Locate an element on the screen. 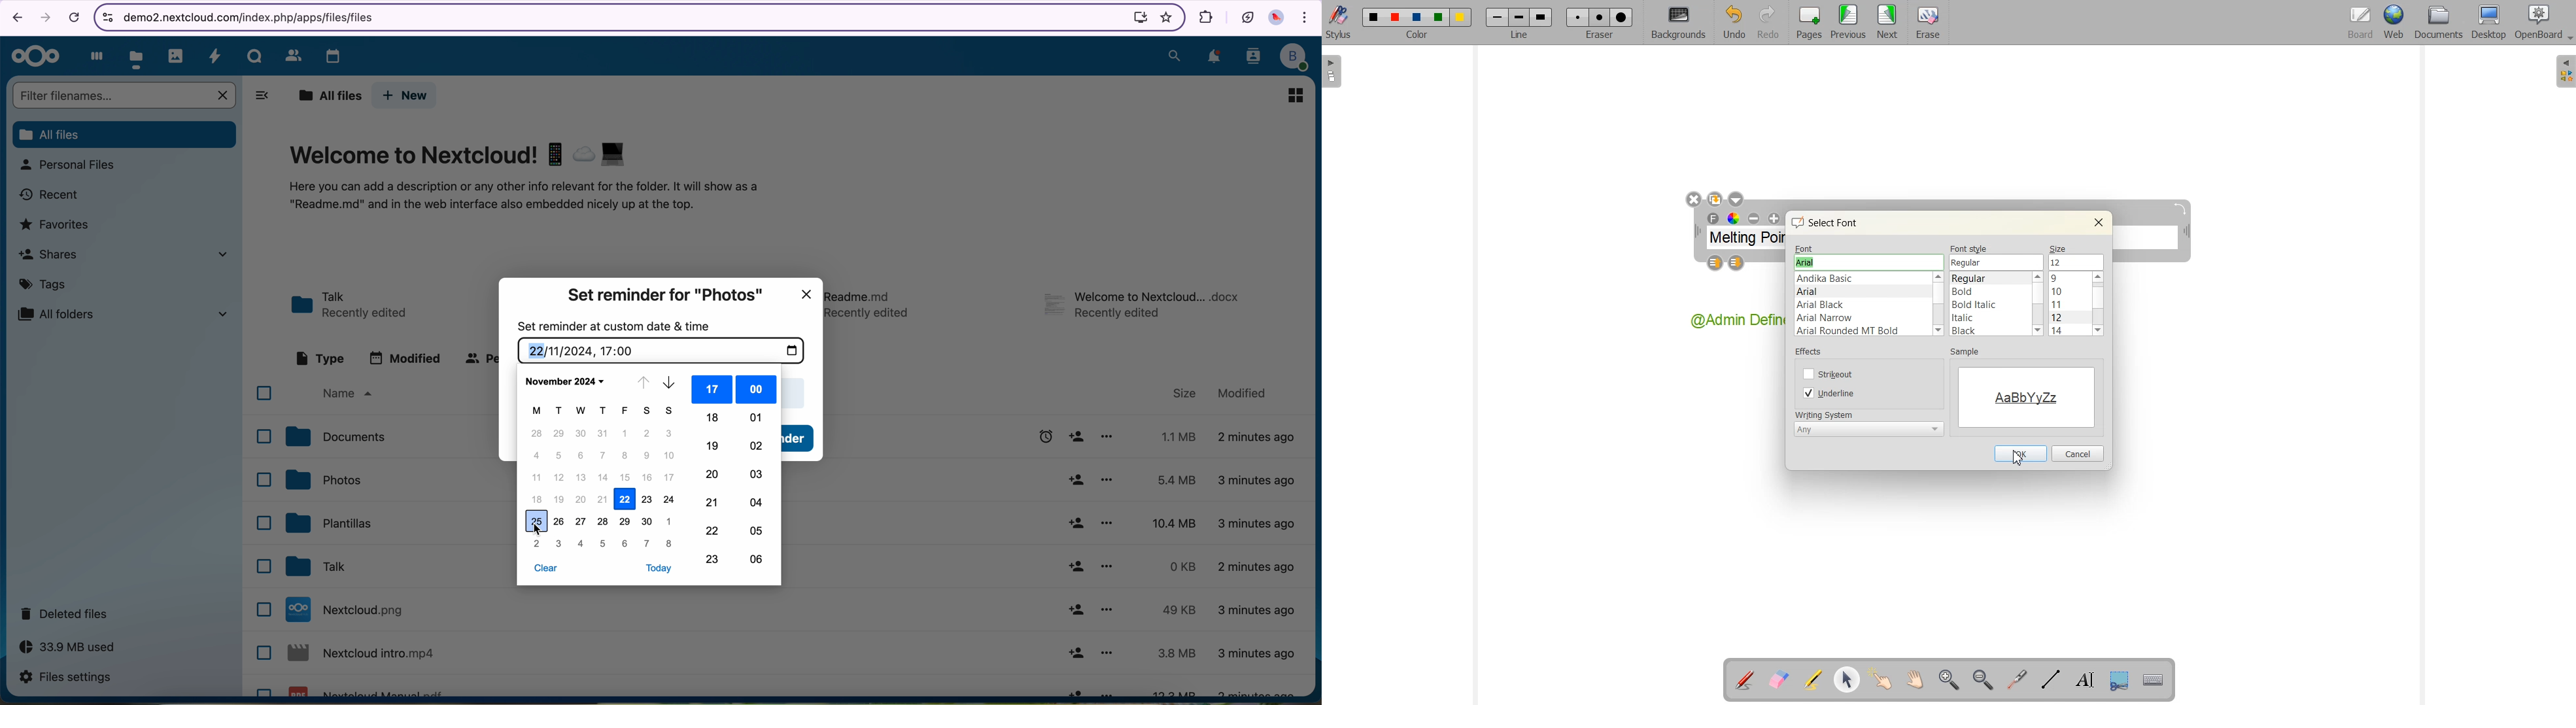 This screenshot has height=728, width=2576. people is located at coordinates (478, 359).